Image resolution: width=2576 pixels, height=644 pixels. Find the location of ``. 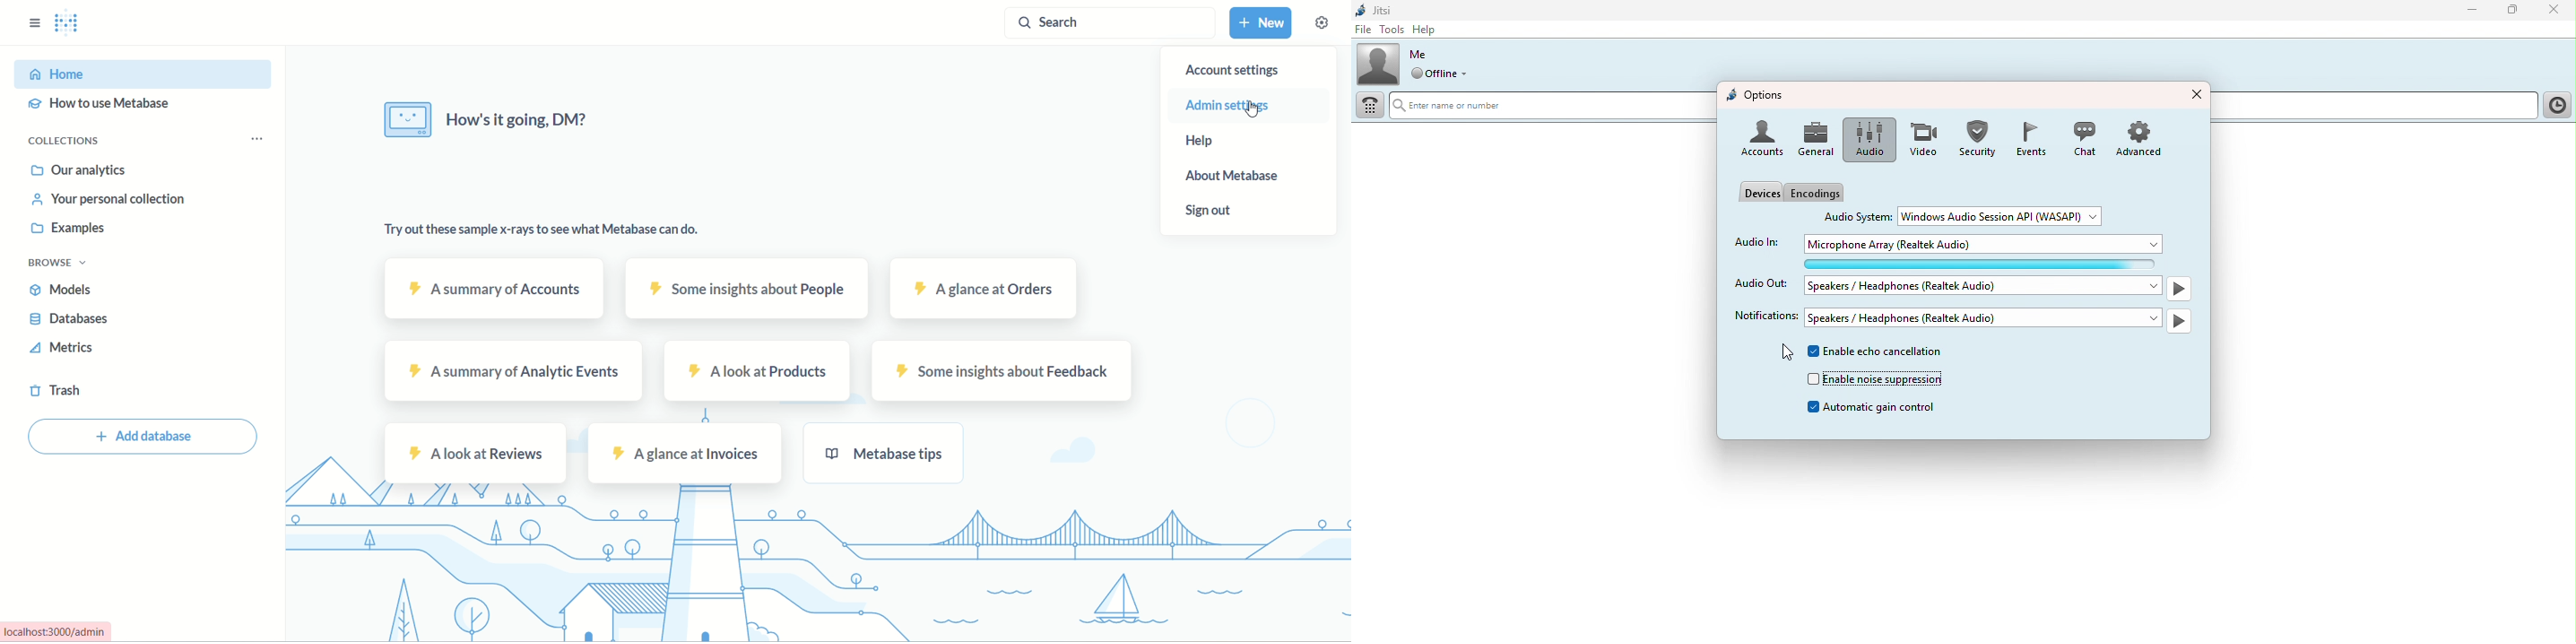

 is located at coordinates (2029, 139).